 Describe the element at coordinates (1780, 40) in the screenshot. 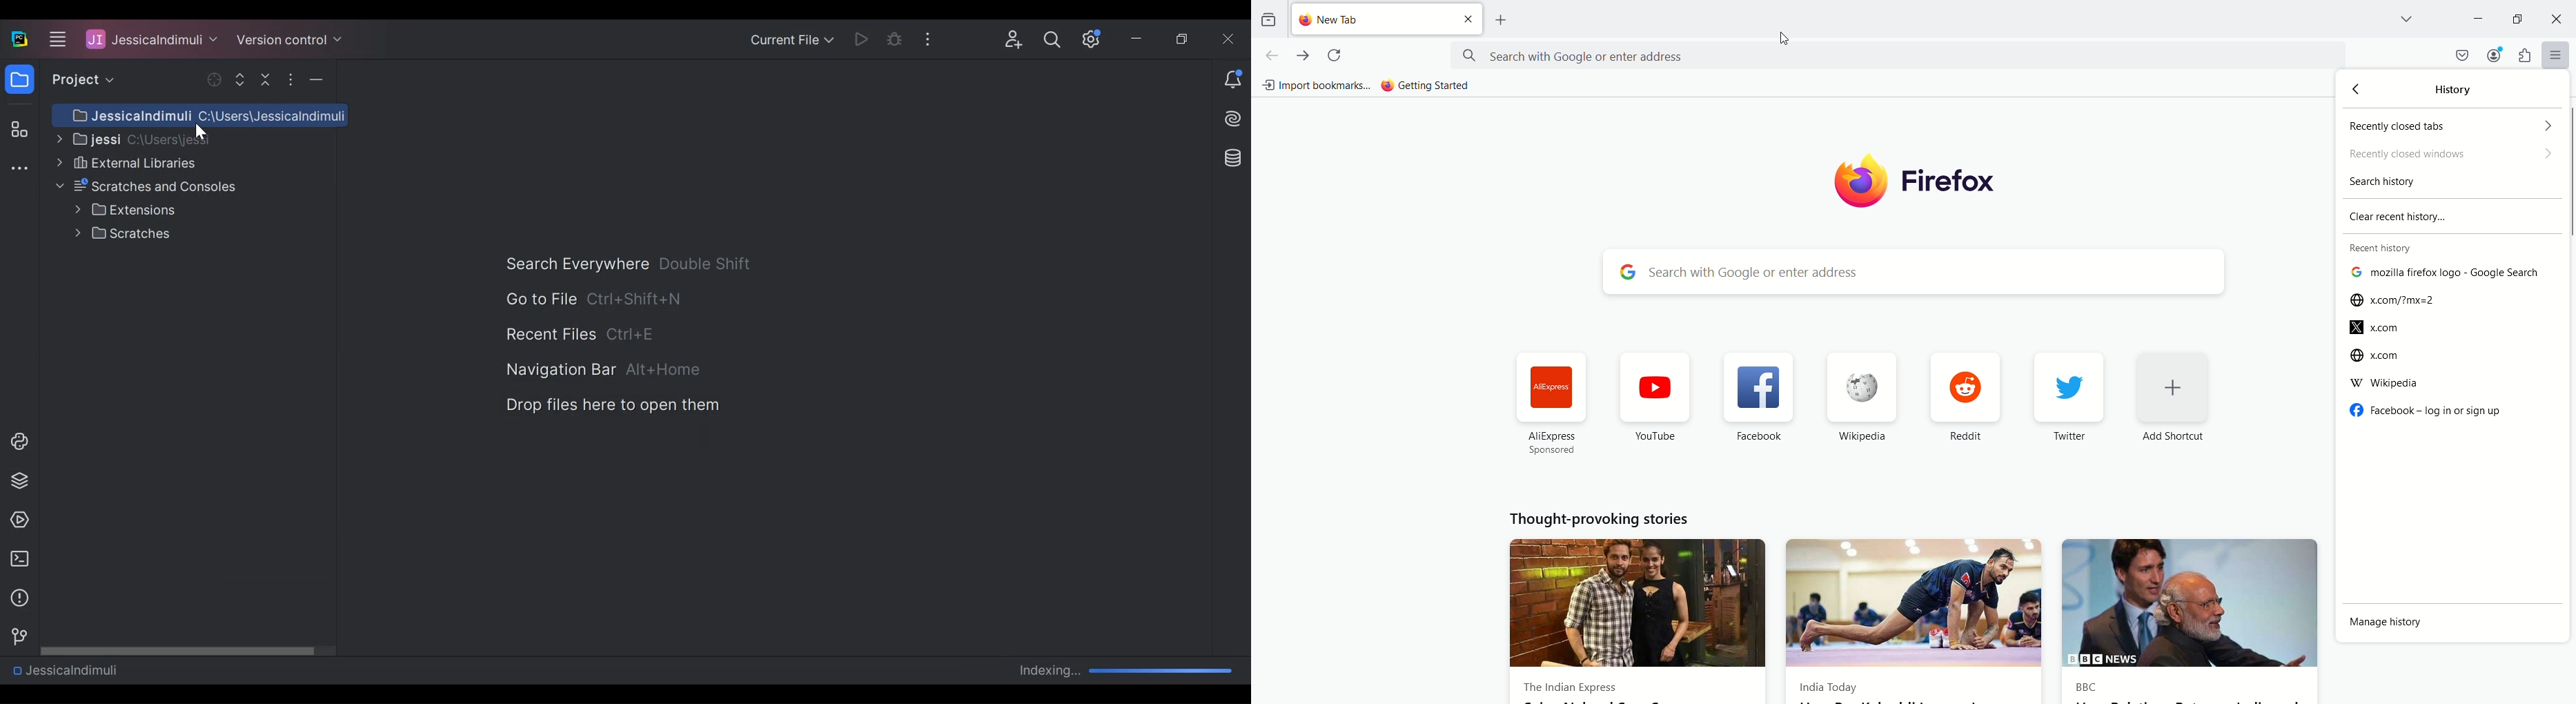

I see `cursor` at that location.